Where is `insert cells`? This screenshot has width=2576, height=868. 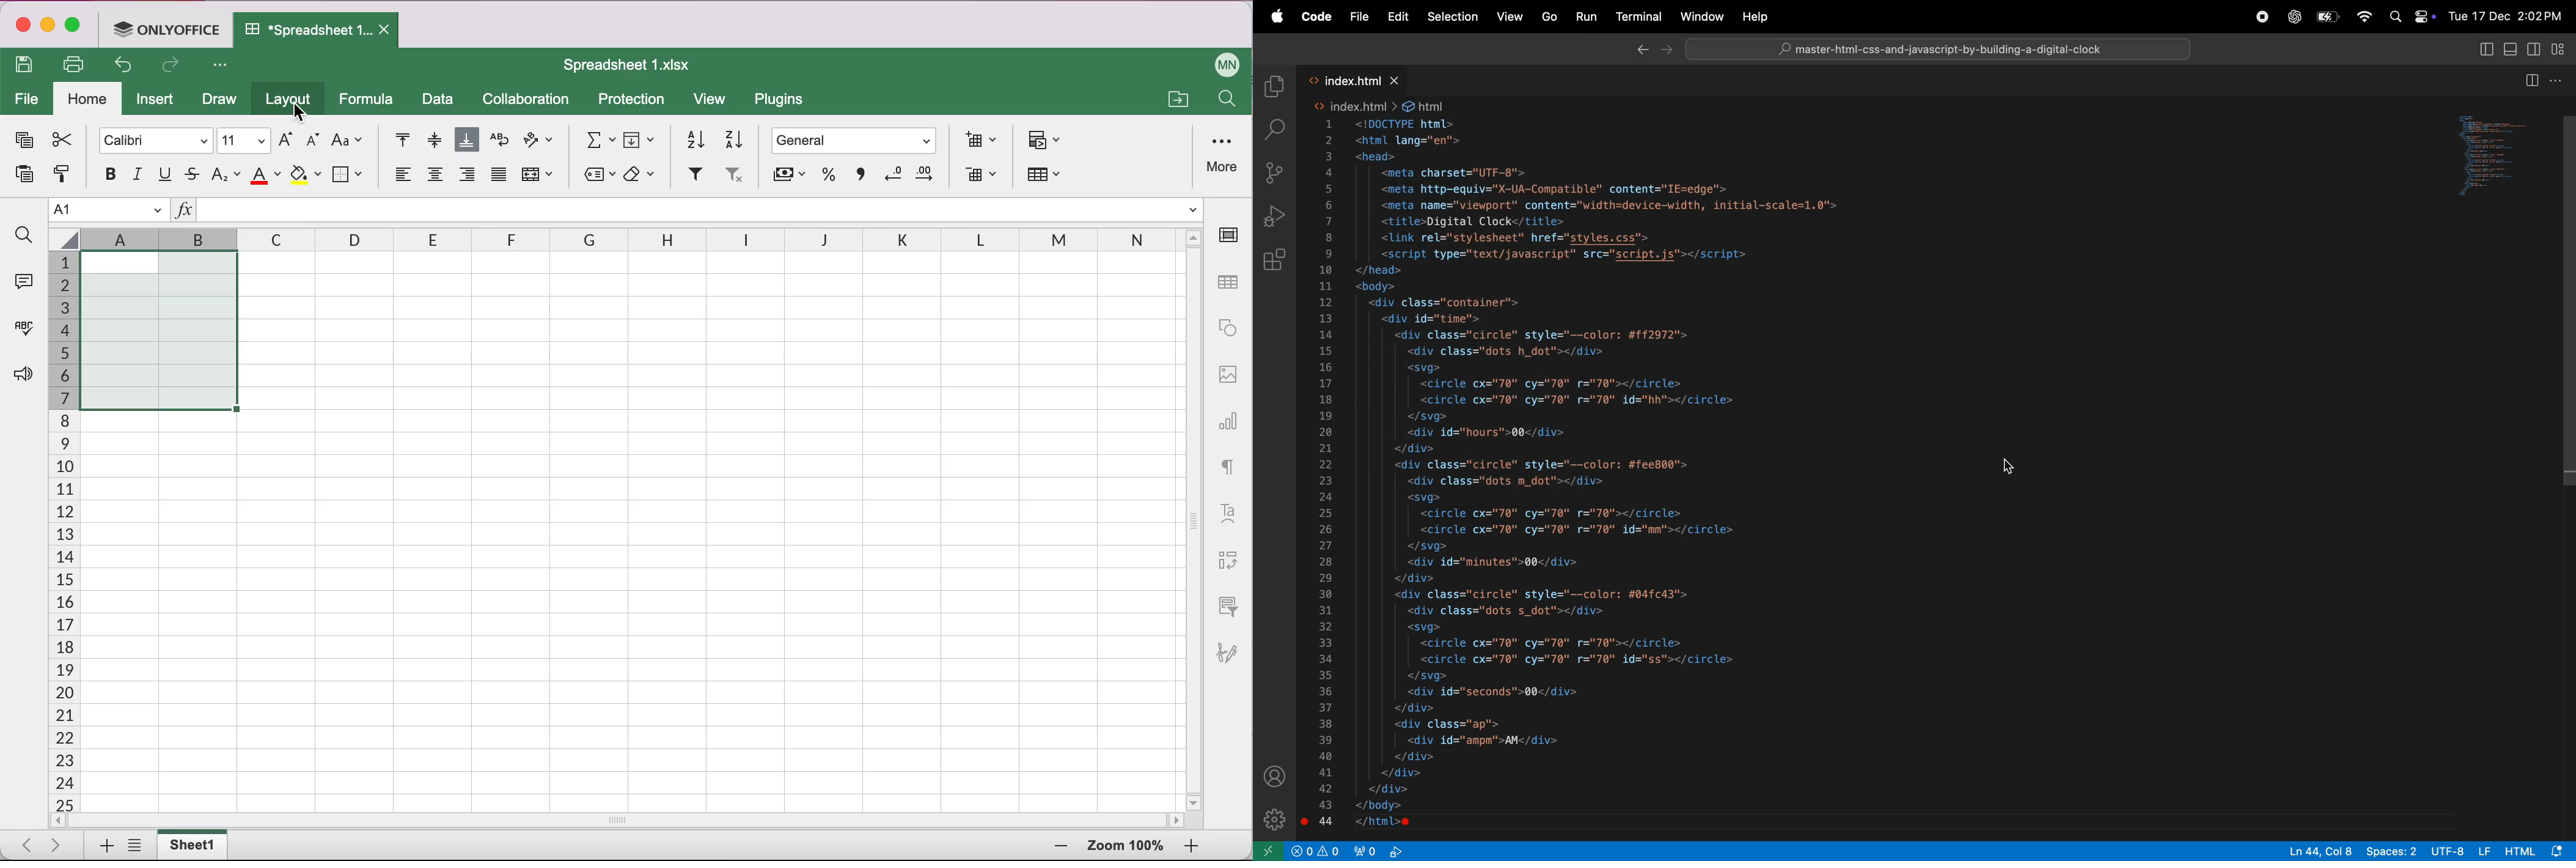
insert cells is located at coordinates (977, 139).